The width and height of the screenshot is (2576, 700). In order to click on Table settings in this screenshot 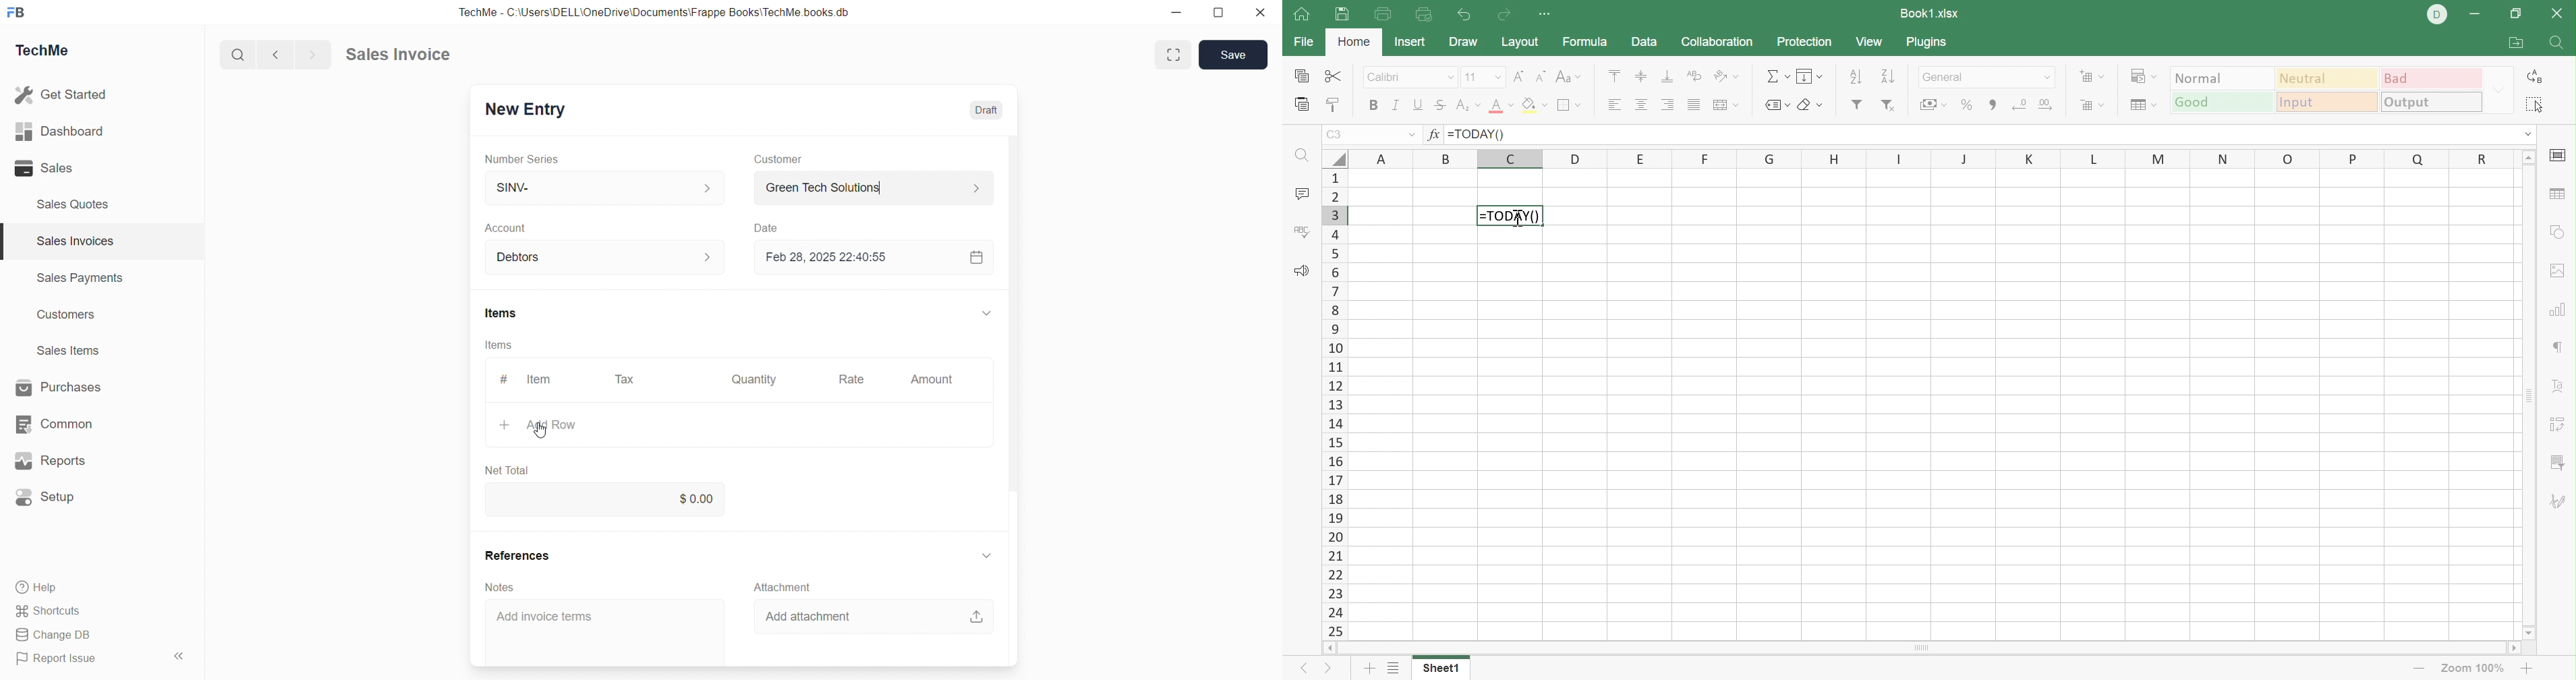, I will do `click(2560, 196)`.